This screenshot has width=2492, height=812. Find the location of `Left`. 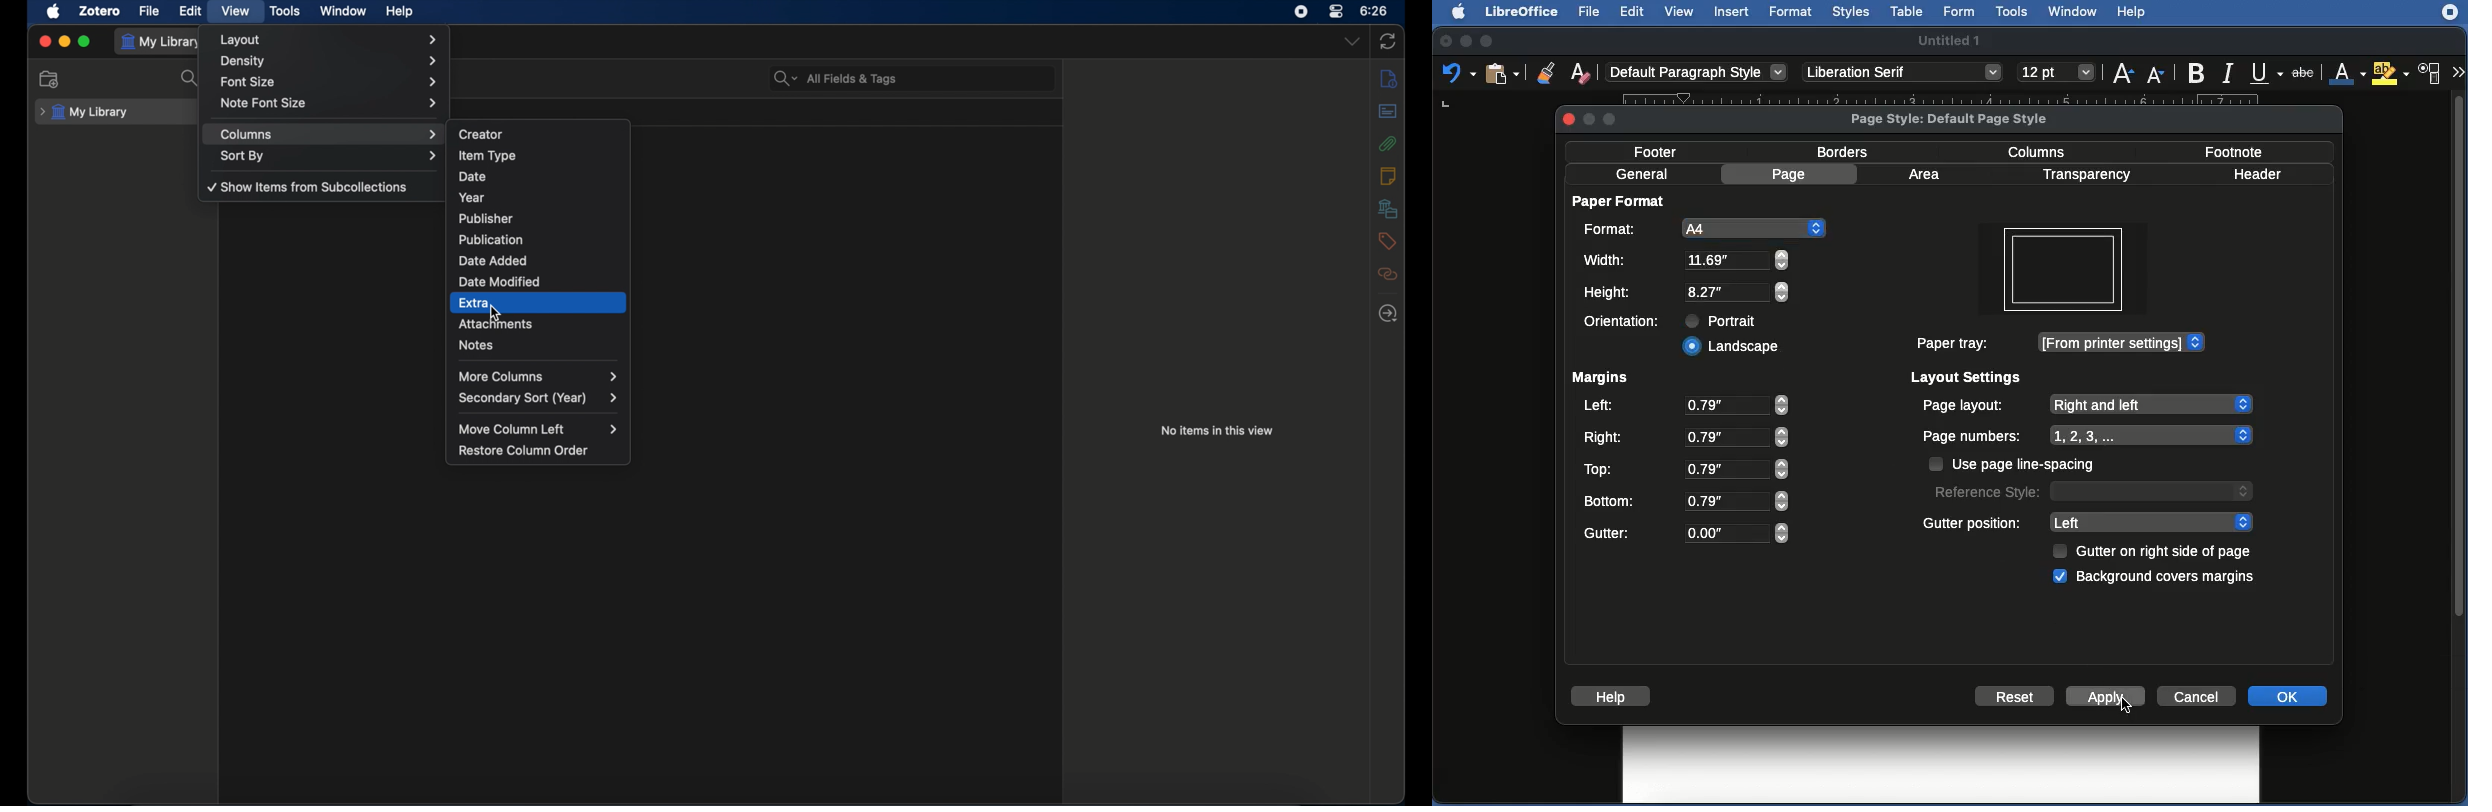

Left is located at coordinates (2150, 523).